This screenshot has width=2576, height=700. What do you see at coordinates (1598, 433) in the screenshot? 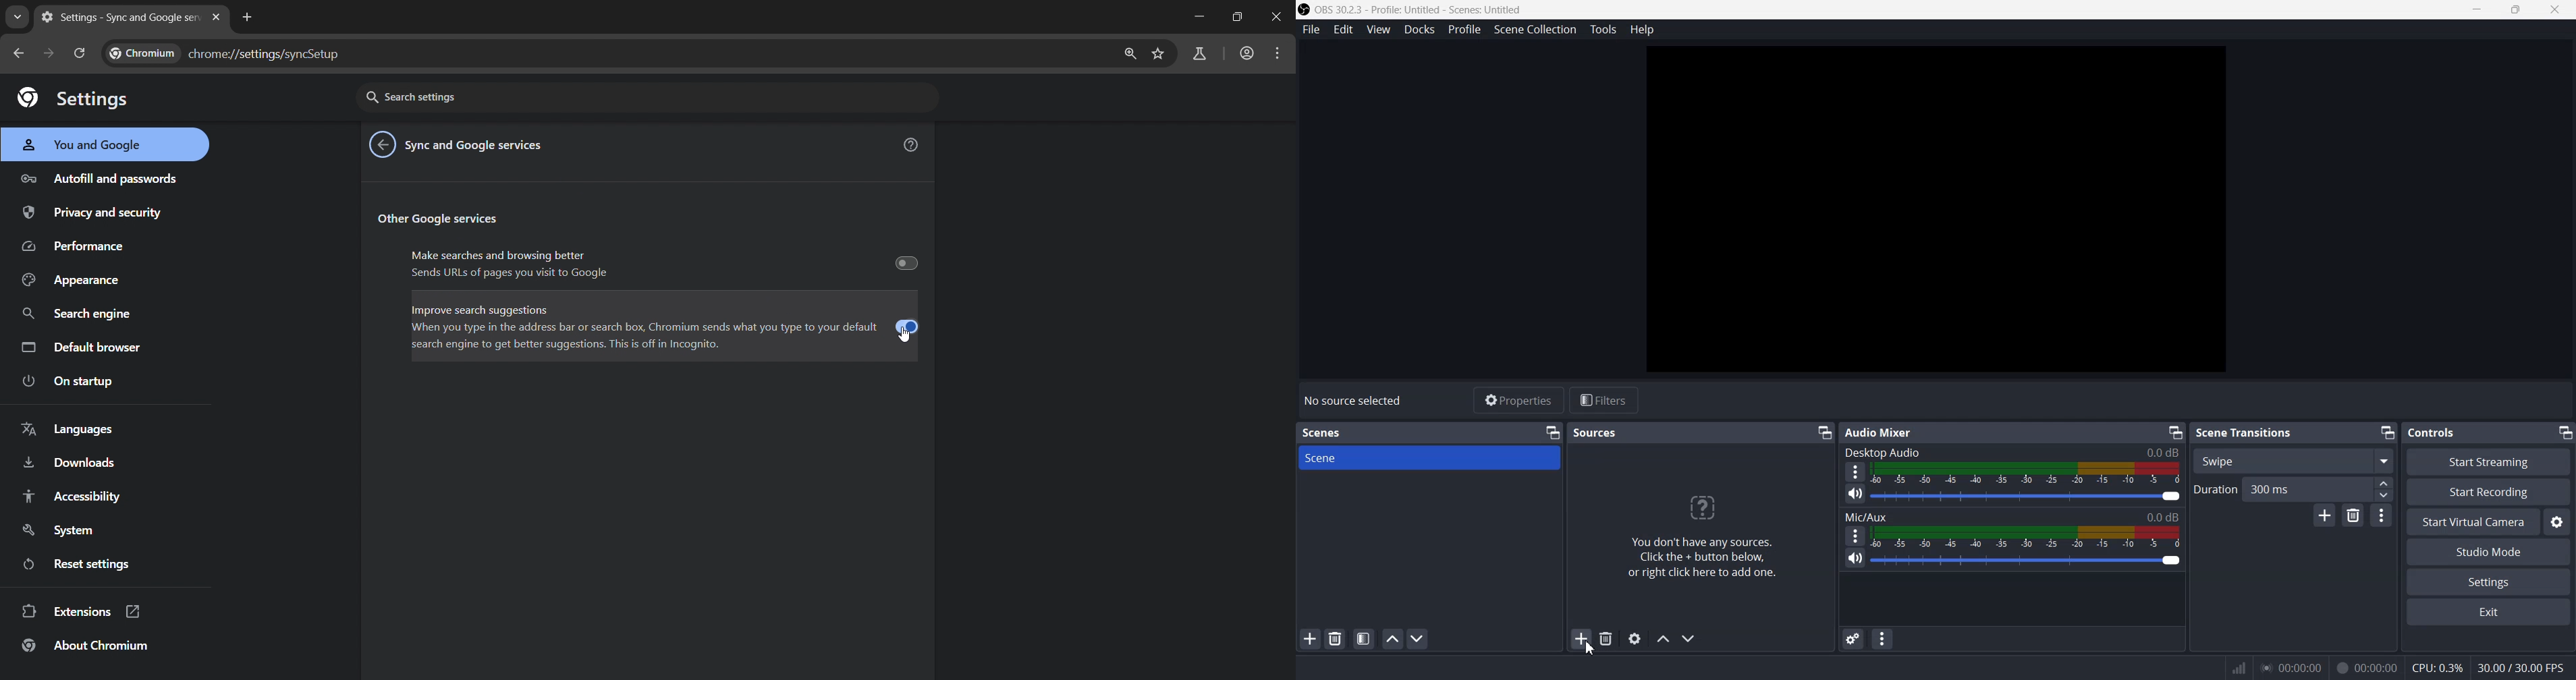
I see `Sources` at bounding box center [1598, 433].